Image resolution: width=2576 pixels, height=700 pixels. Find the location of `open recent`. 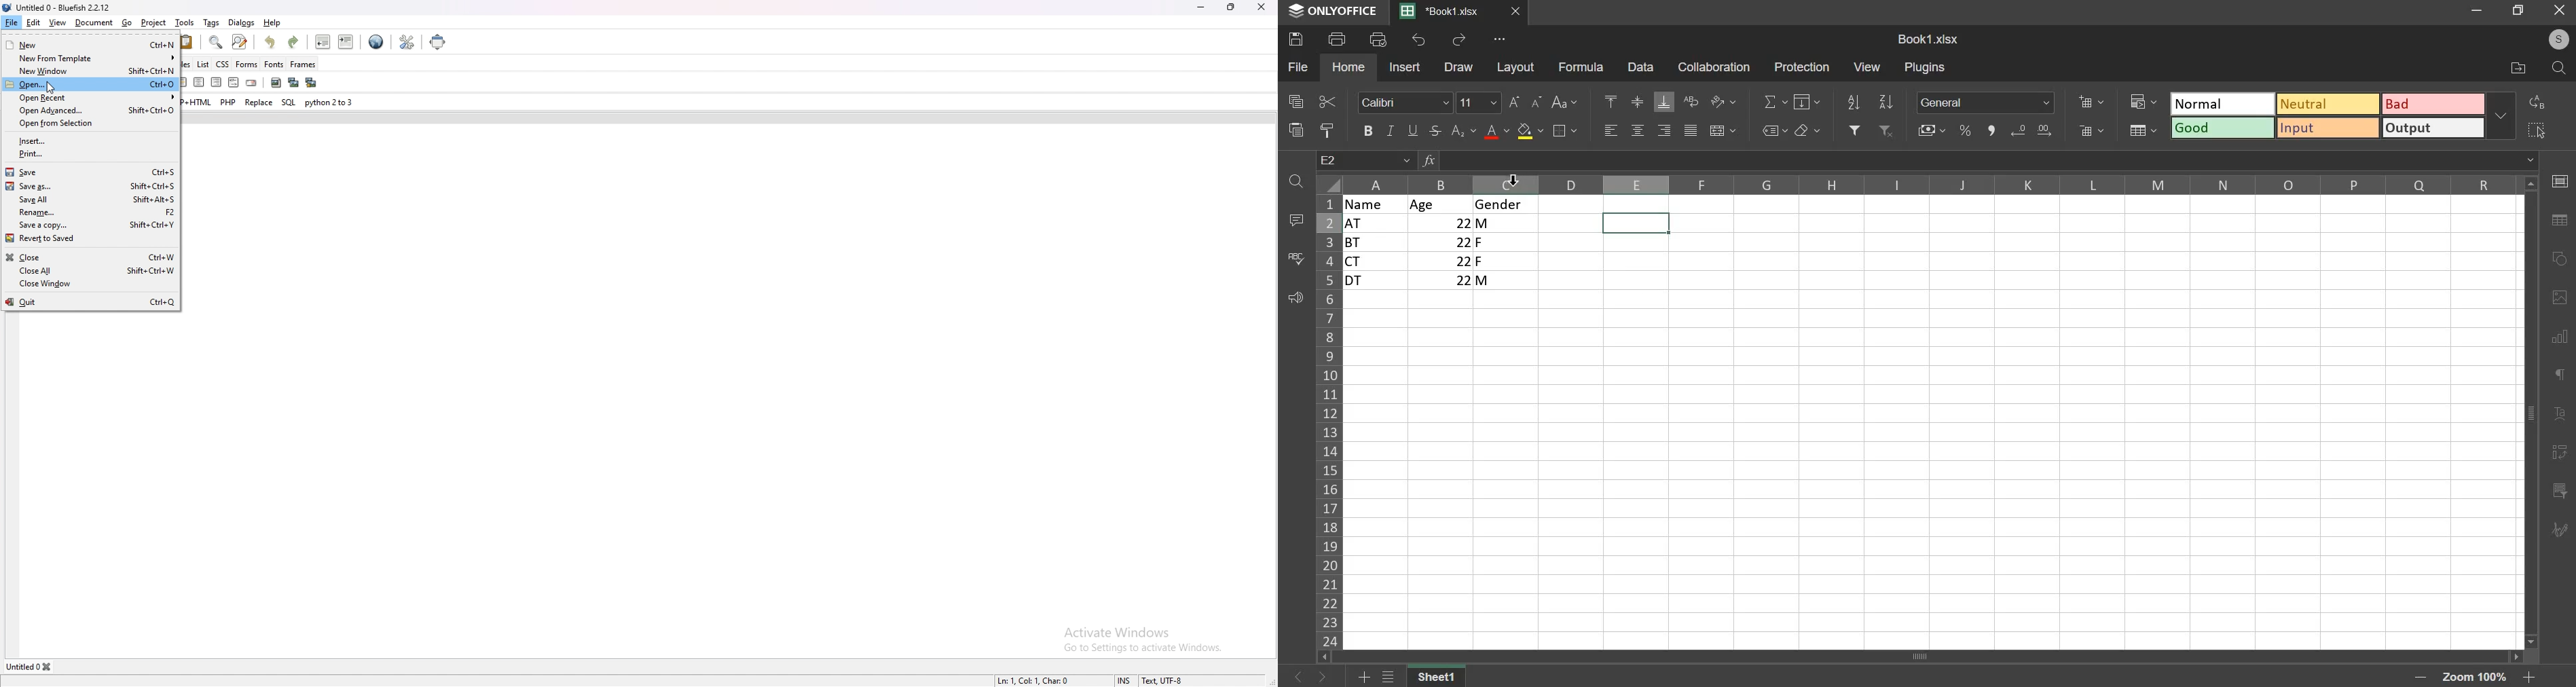

open recent is located at coordinates (91, 97).